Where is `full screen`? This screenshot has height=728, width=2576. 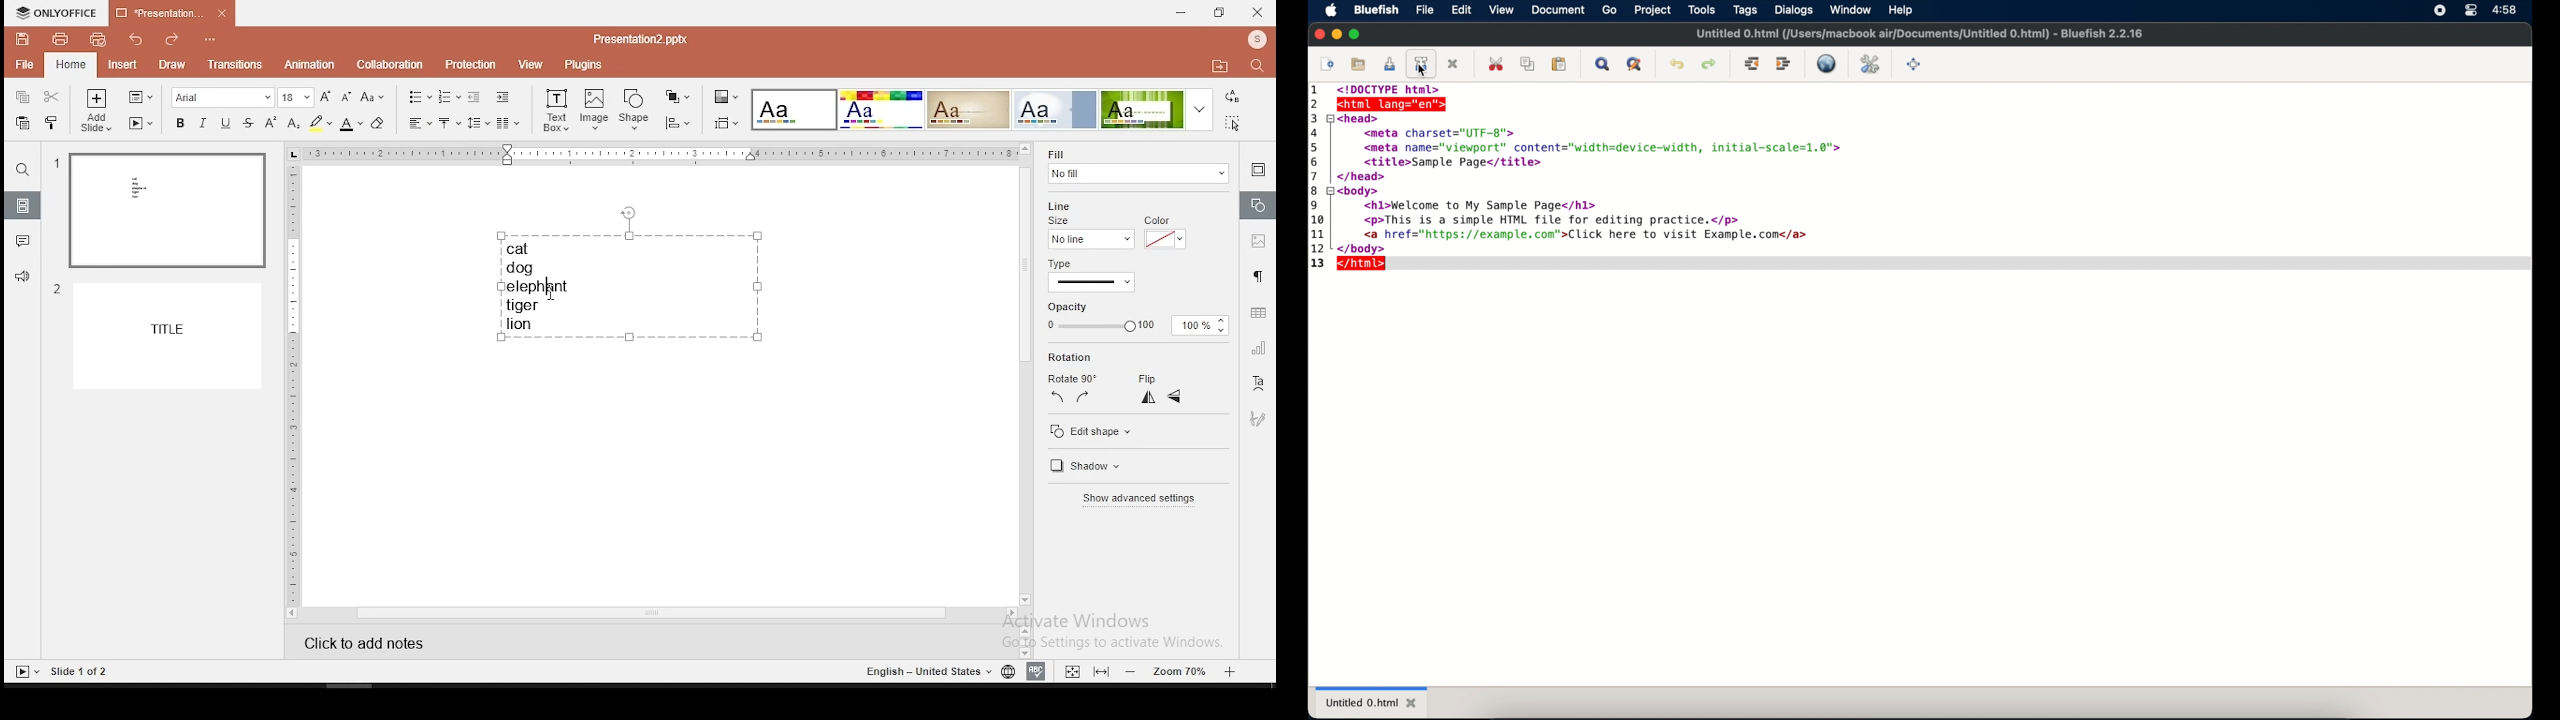
full screen is located at coordinates (1914, 65).